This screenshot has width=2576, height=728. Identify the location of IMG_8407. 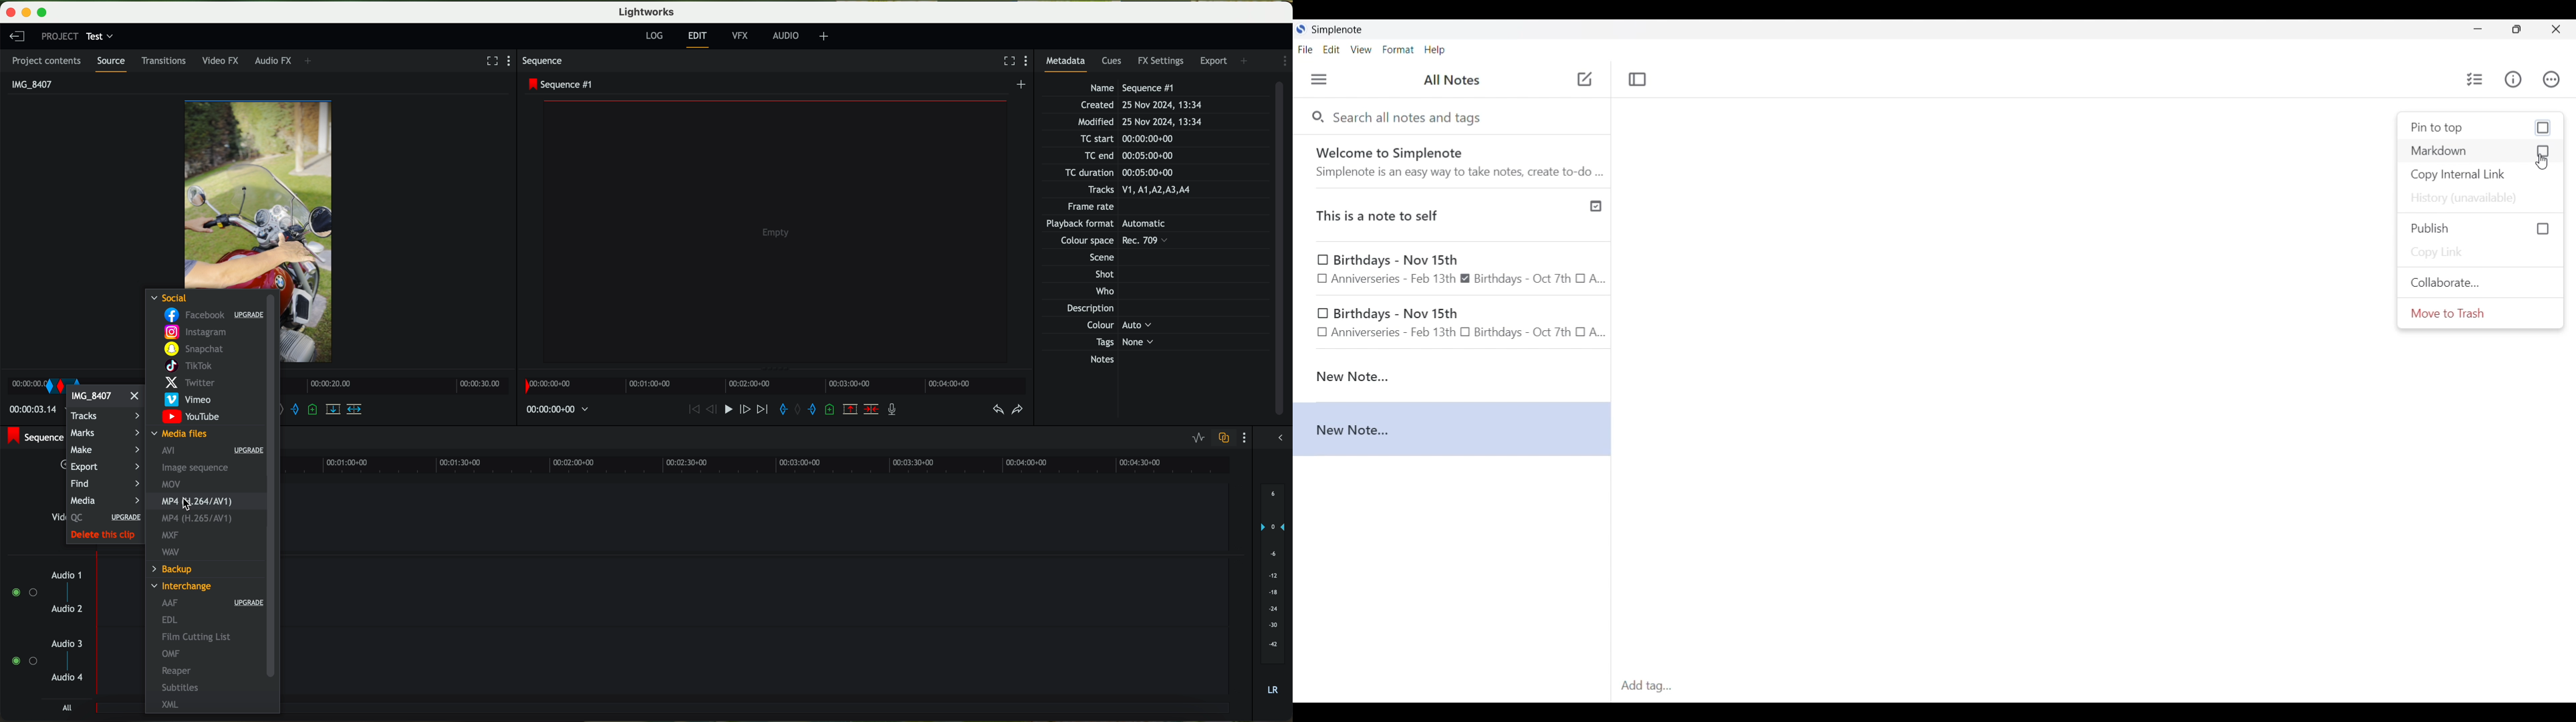
(30, 84).